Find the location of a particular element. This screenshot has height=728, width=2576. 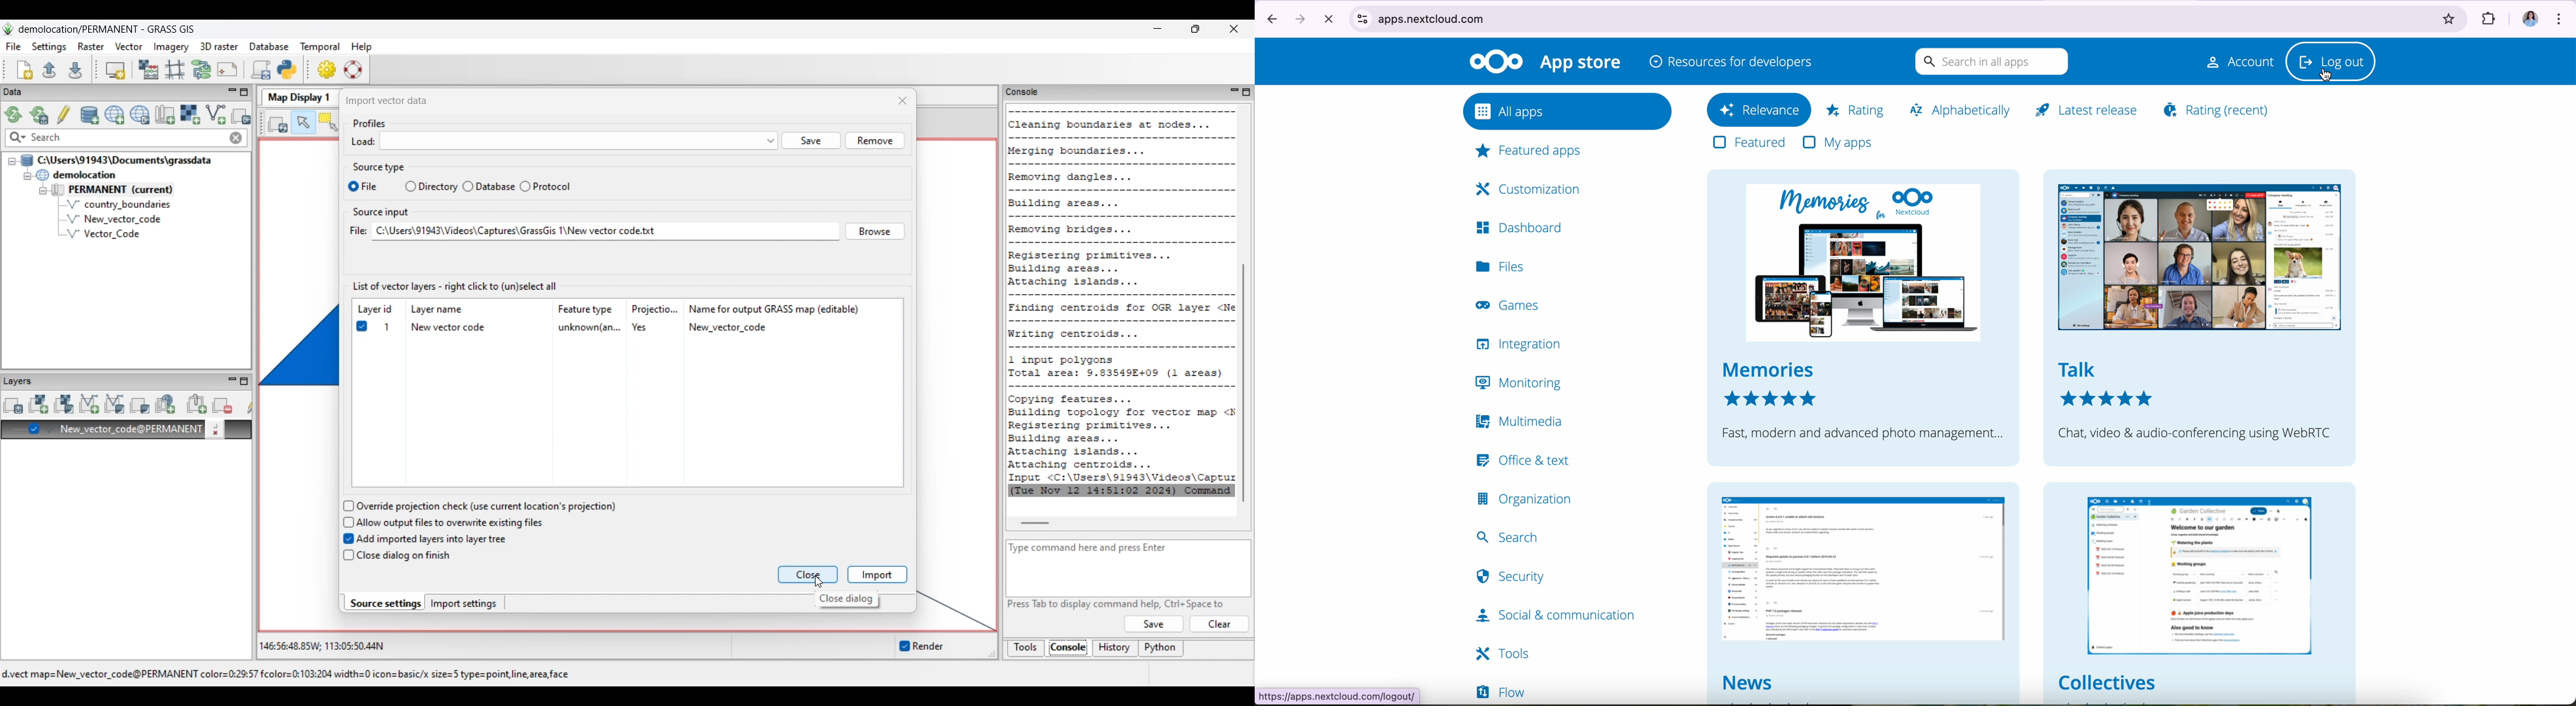

cursor is located at coordinates (2327, 81).